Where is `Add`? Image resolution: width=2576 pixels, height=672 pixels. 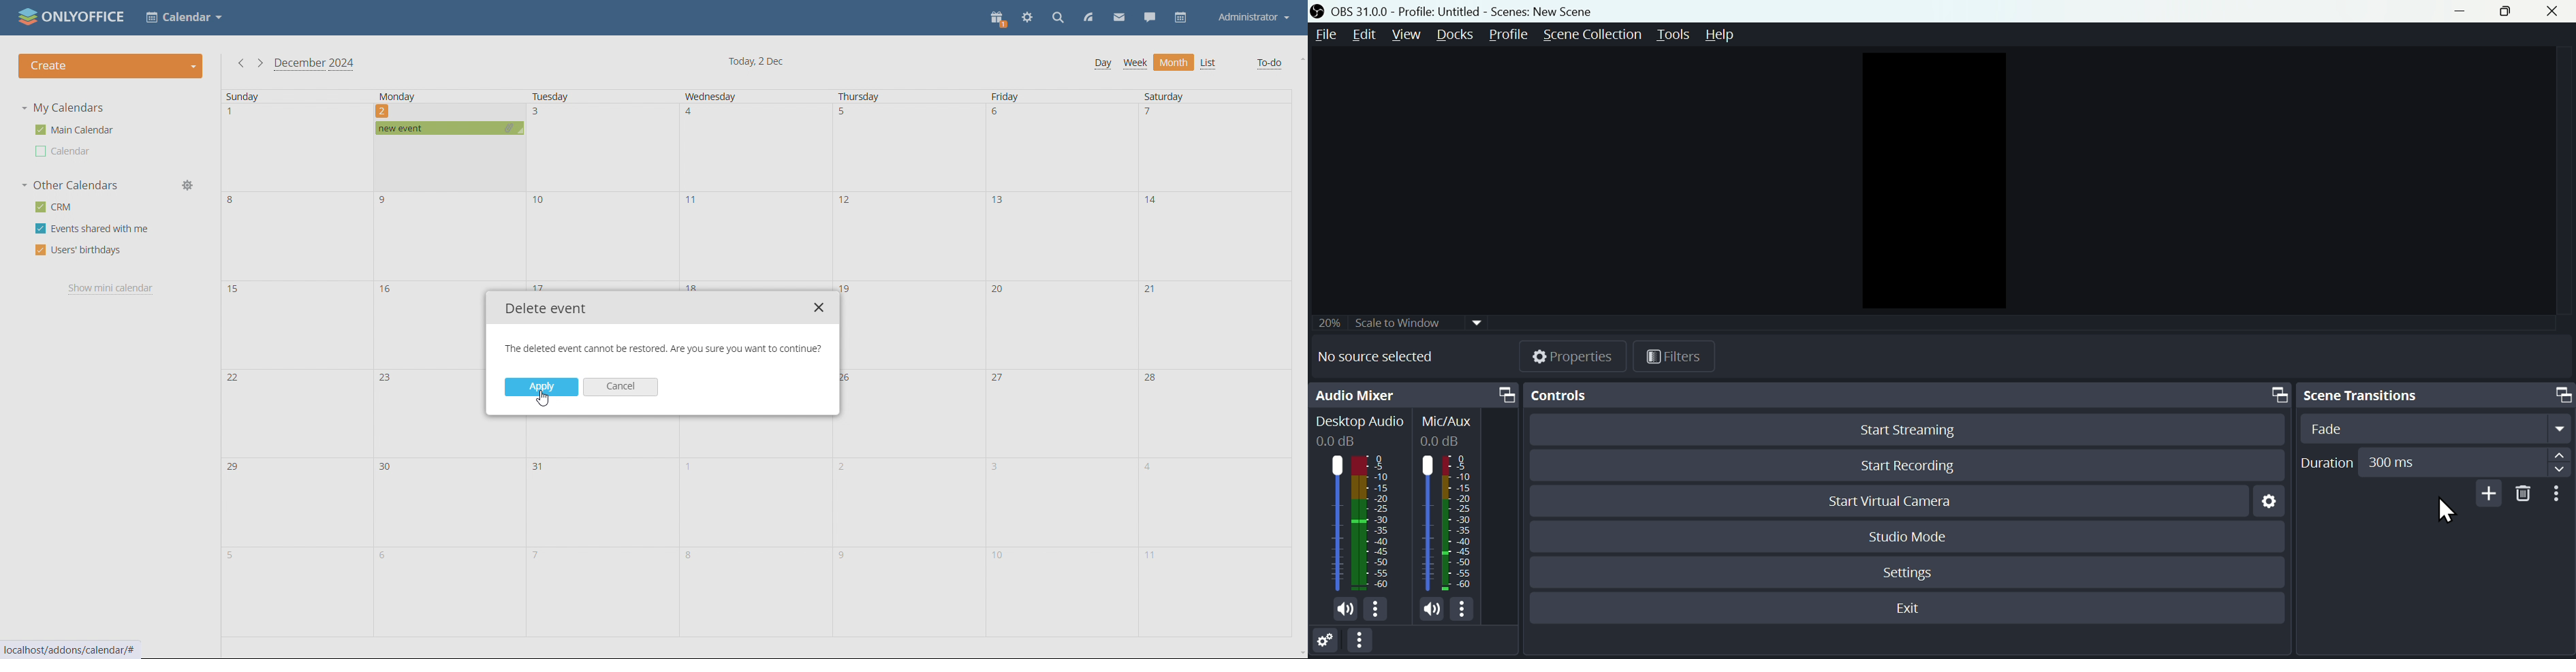 Add is located at coordinates (2491, 493).